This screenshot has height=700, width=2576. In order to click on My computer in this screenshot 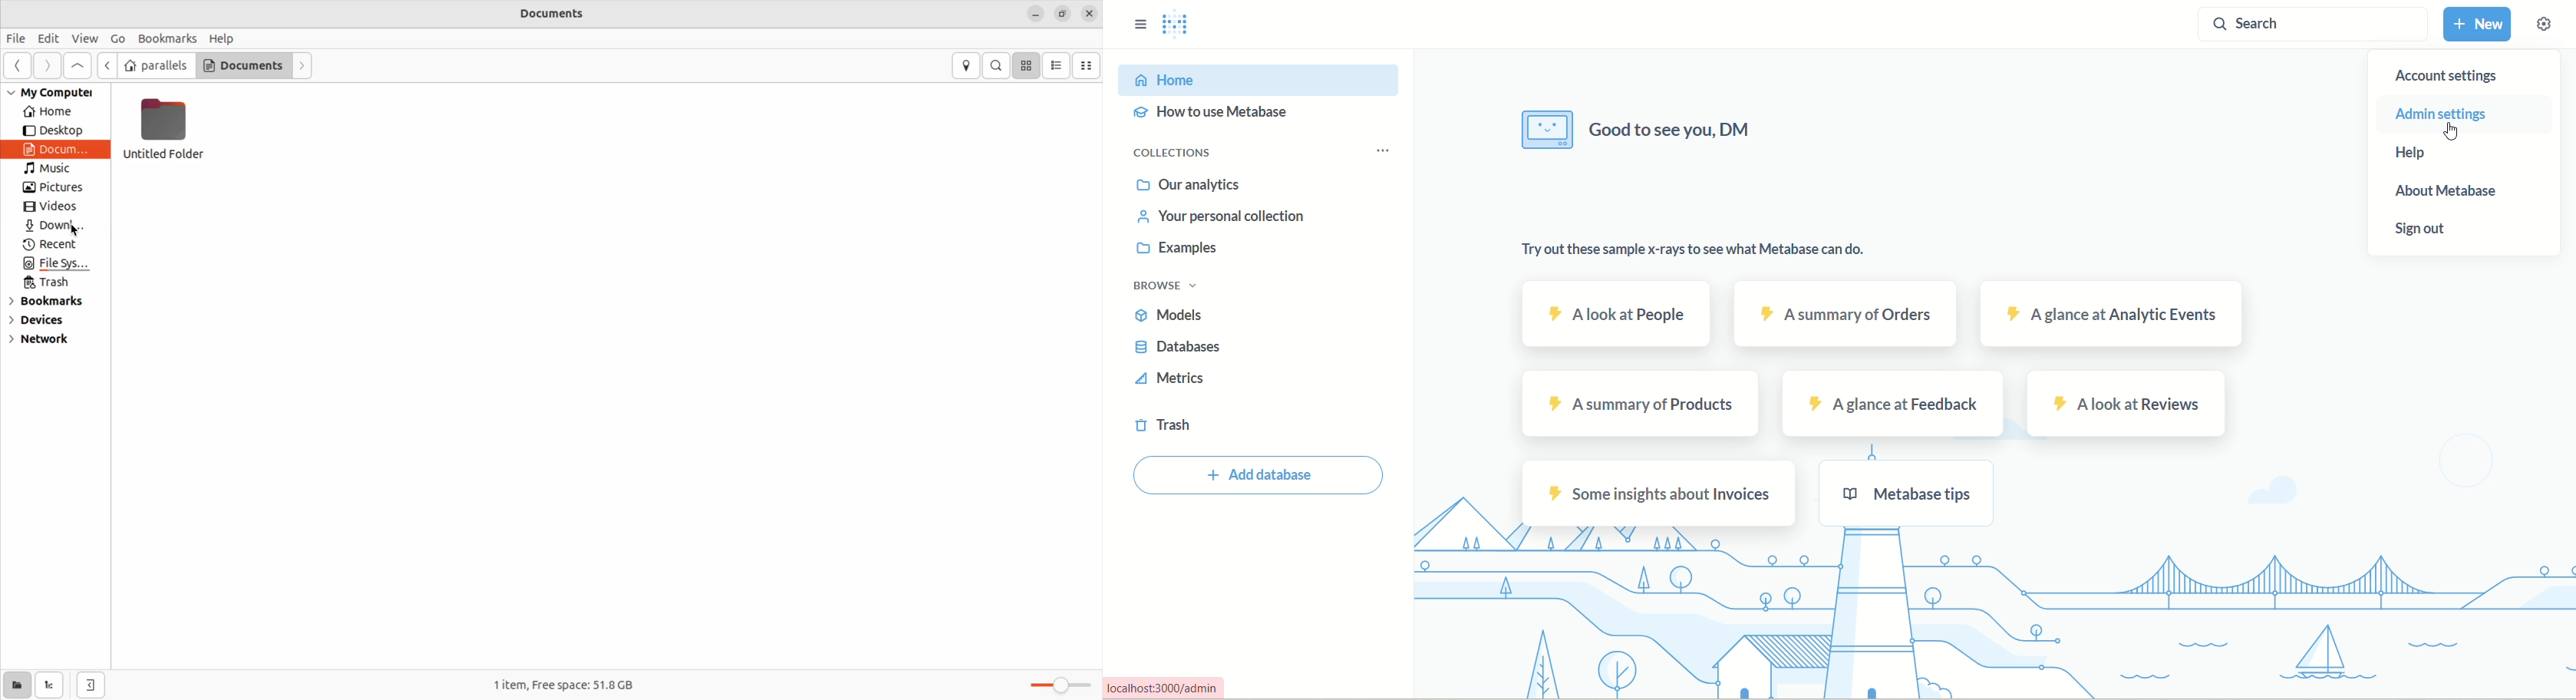, I will do `click(55, 93)`.